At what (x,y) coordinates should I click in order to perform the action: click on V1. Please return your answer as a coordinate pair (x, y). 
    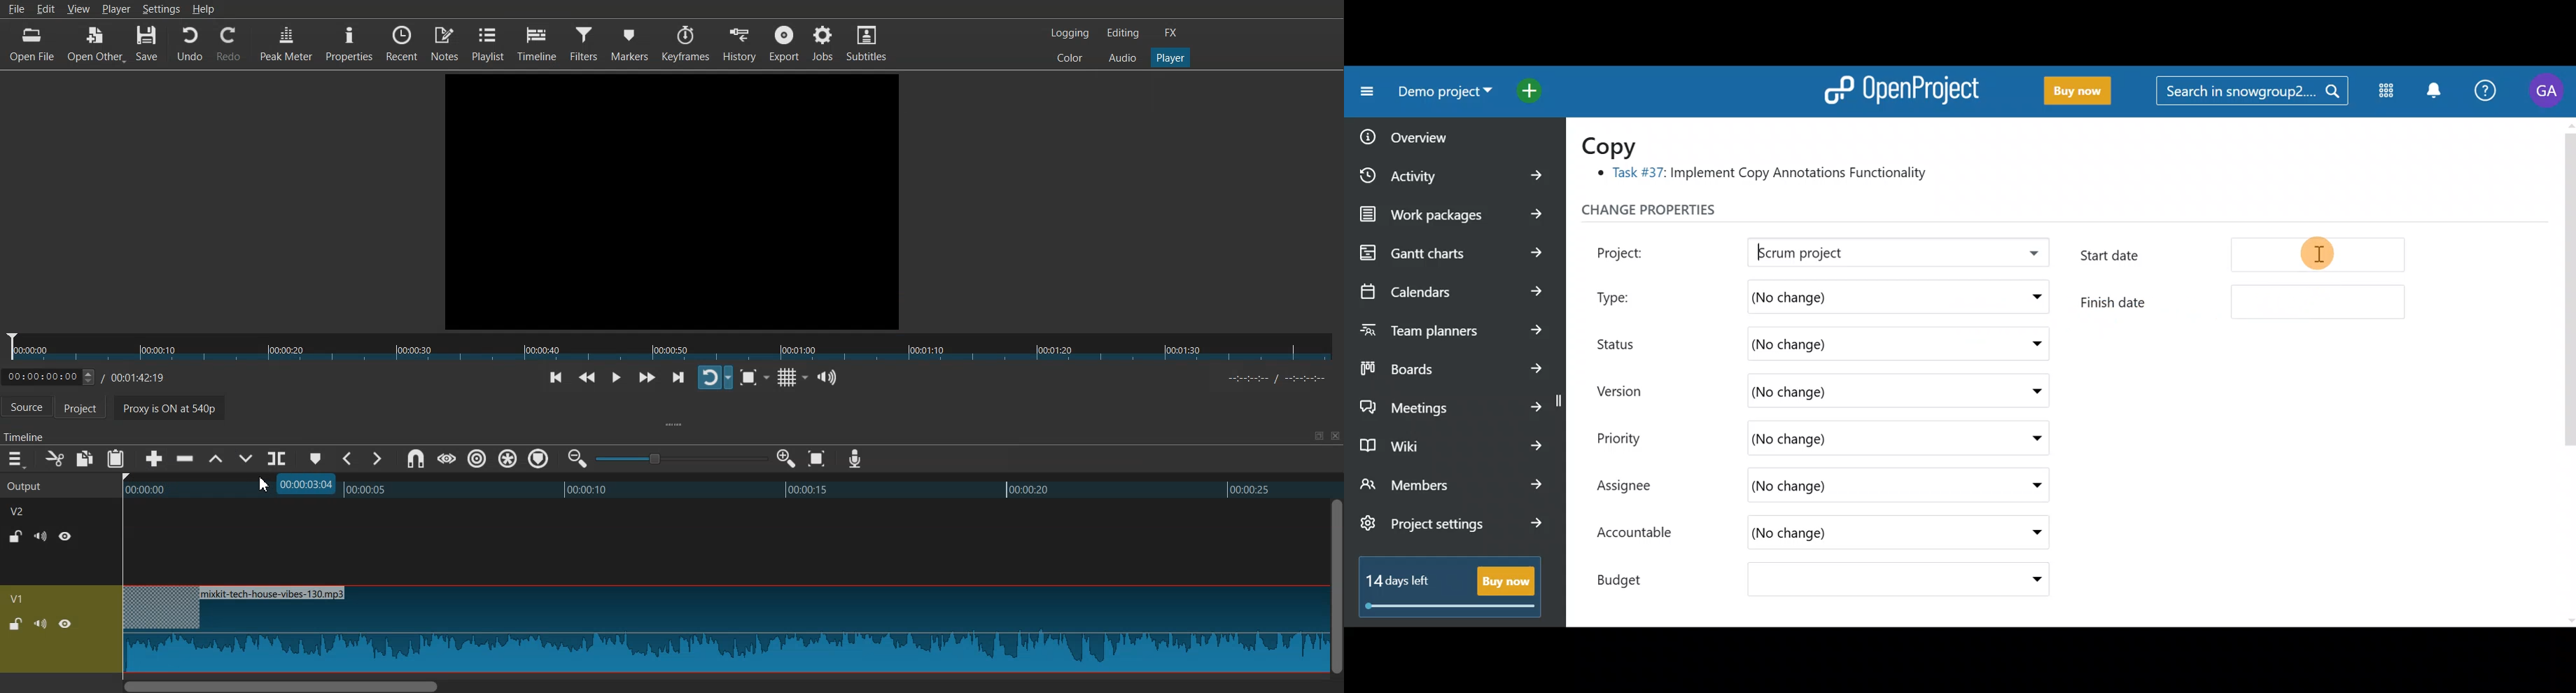
    Looking at the image, I should click on (19, 598).